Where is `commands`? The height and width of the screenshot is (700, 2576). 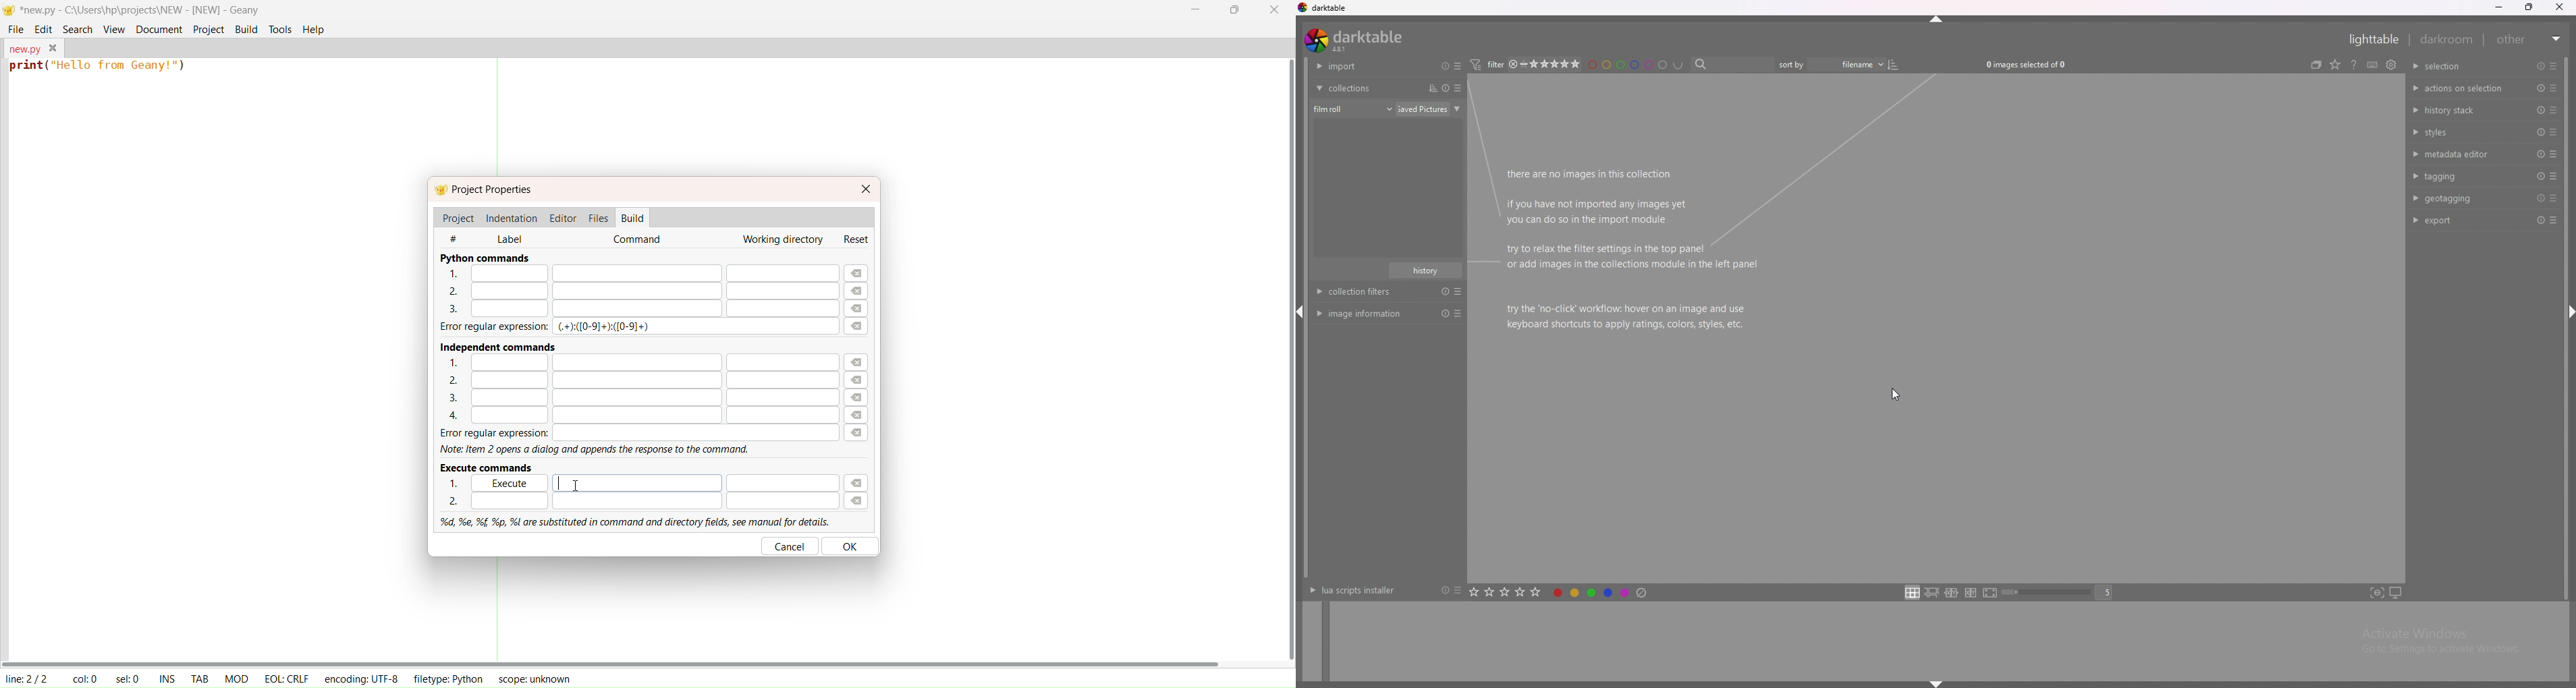 commands is located at coordinates (640, 240).